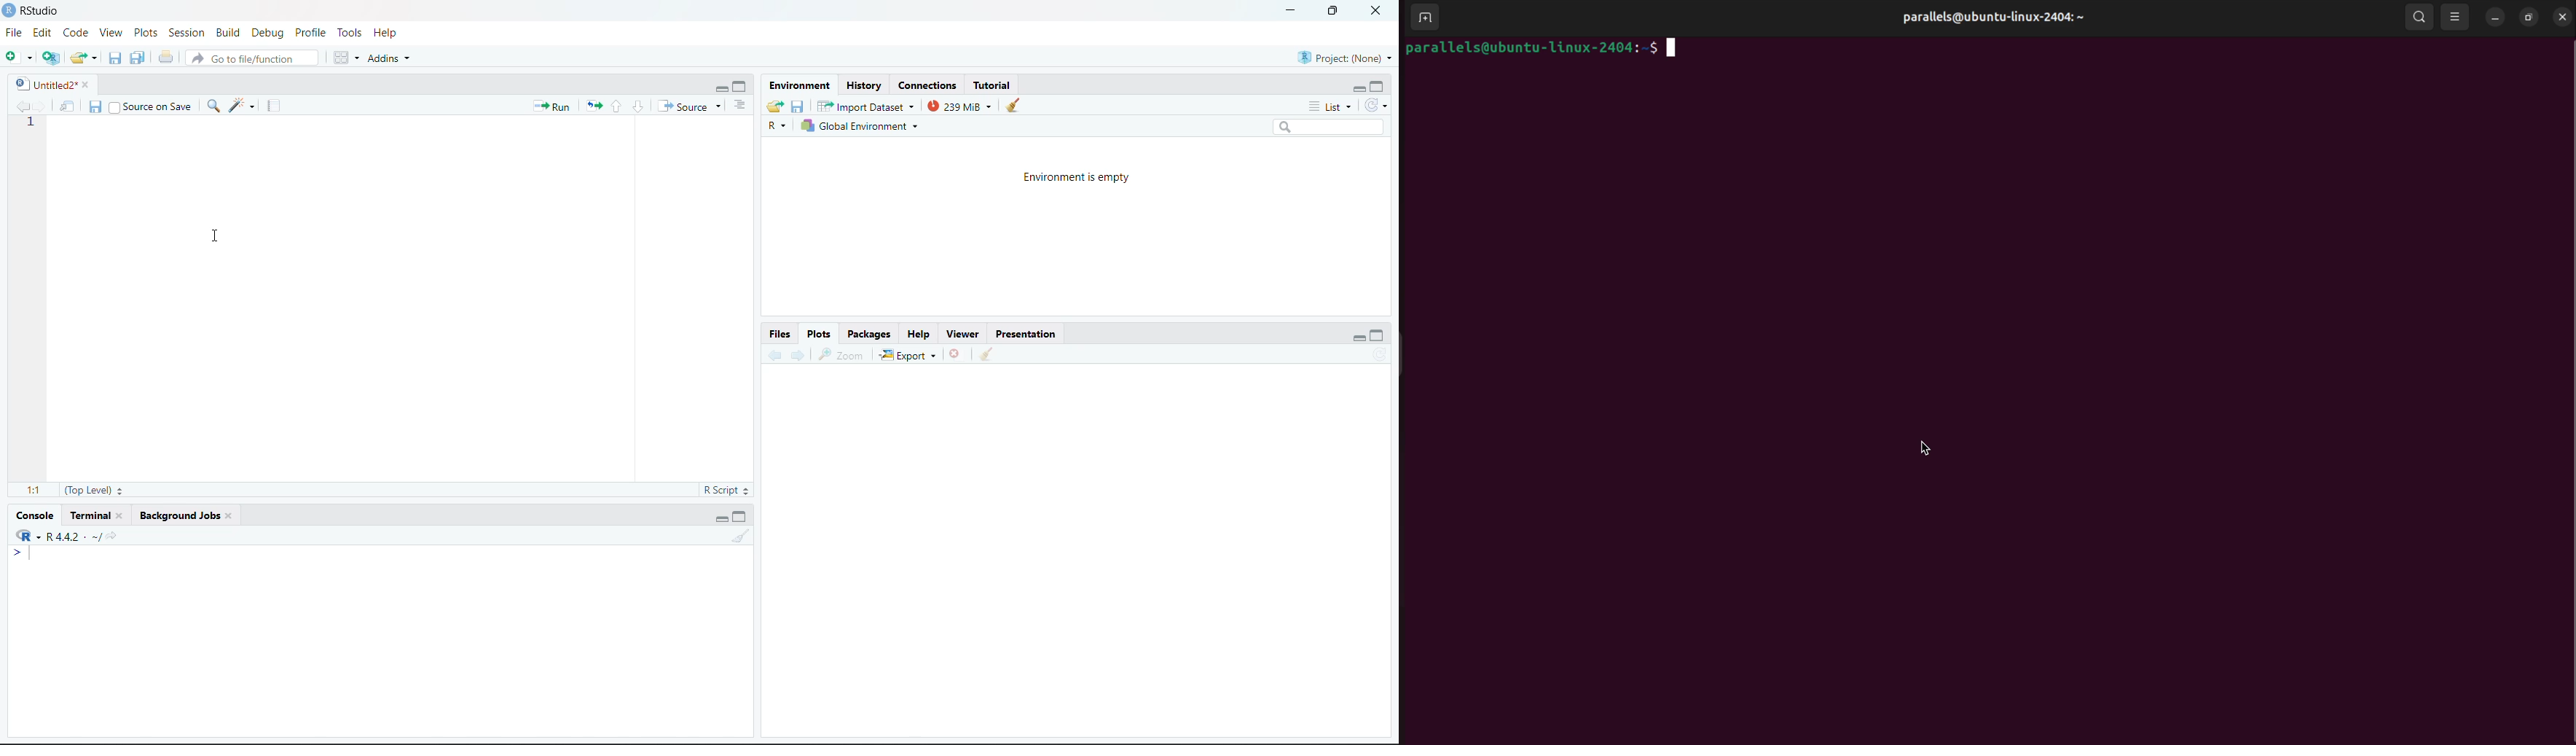 Image resolution: width=2576 pixels, height=756 pixels. I want to click on R, so click(27, 536).